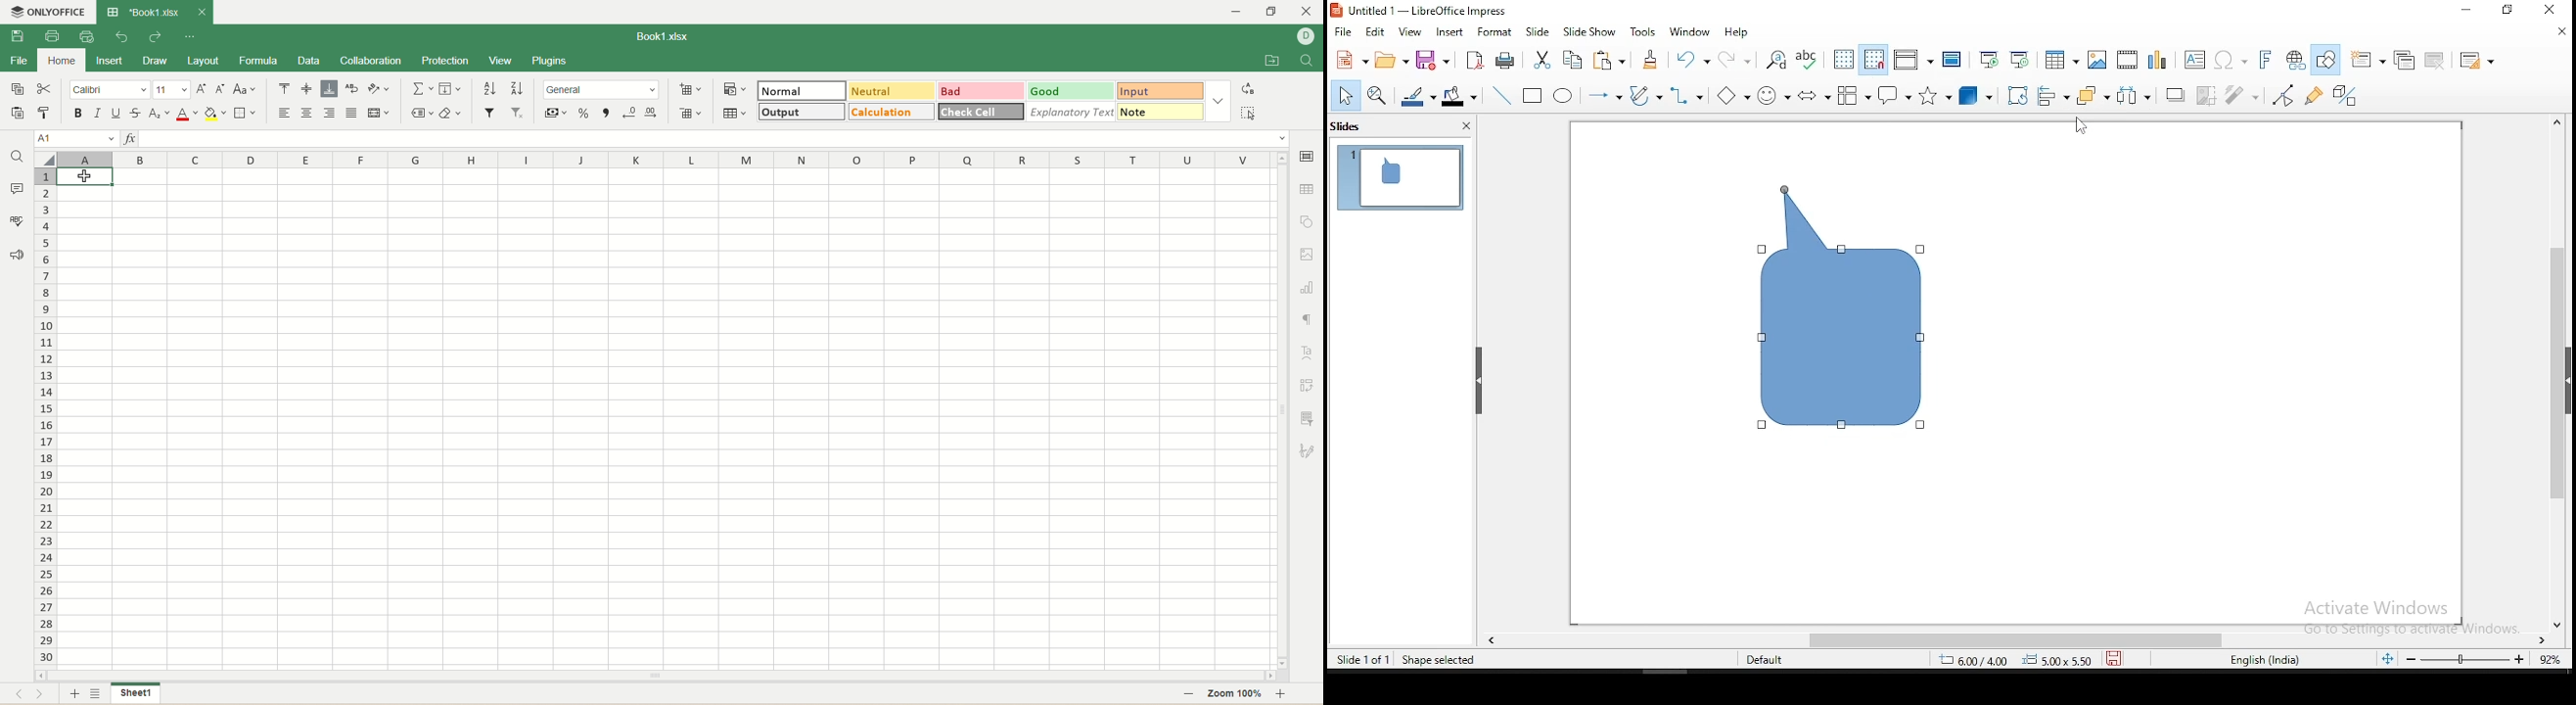  I want to click on align left, so click(285, 114).